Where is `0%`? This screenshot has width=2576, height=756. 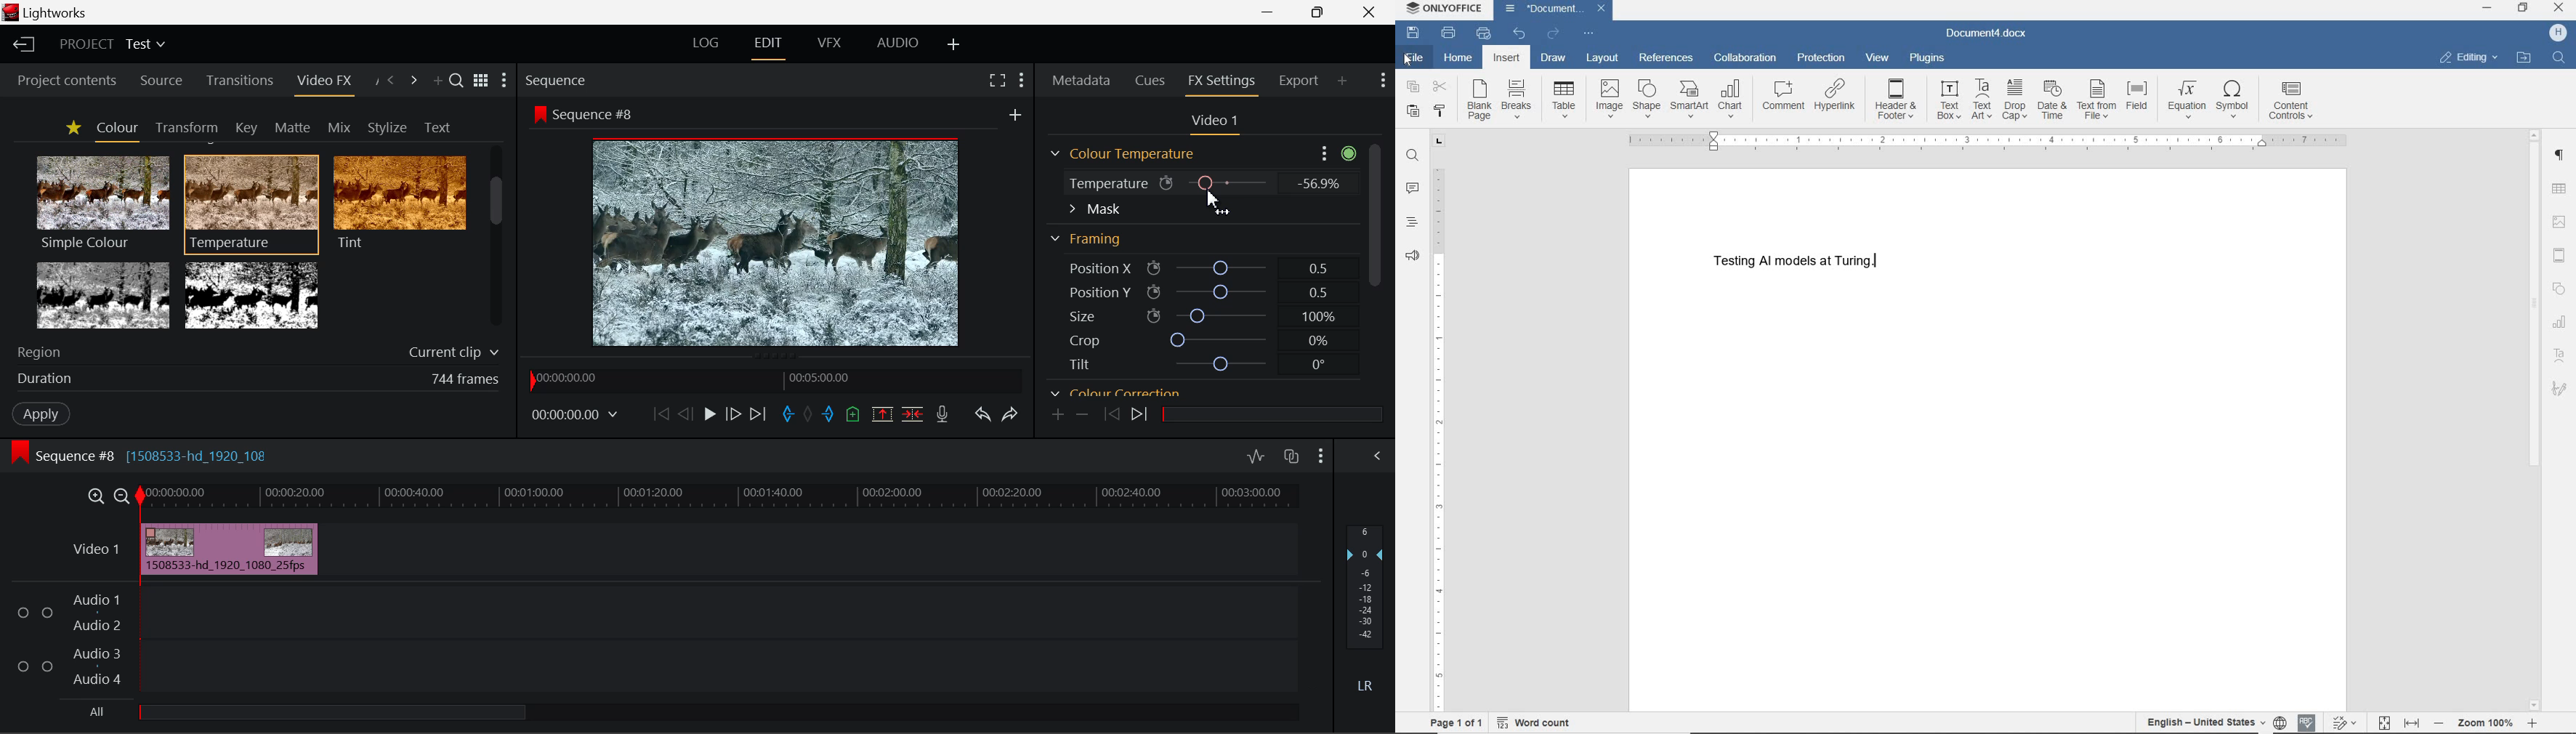 0% is located at coordinates (1317, 183).